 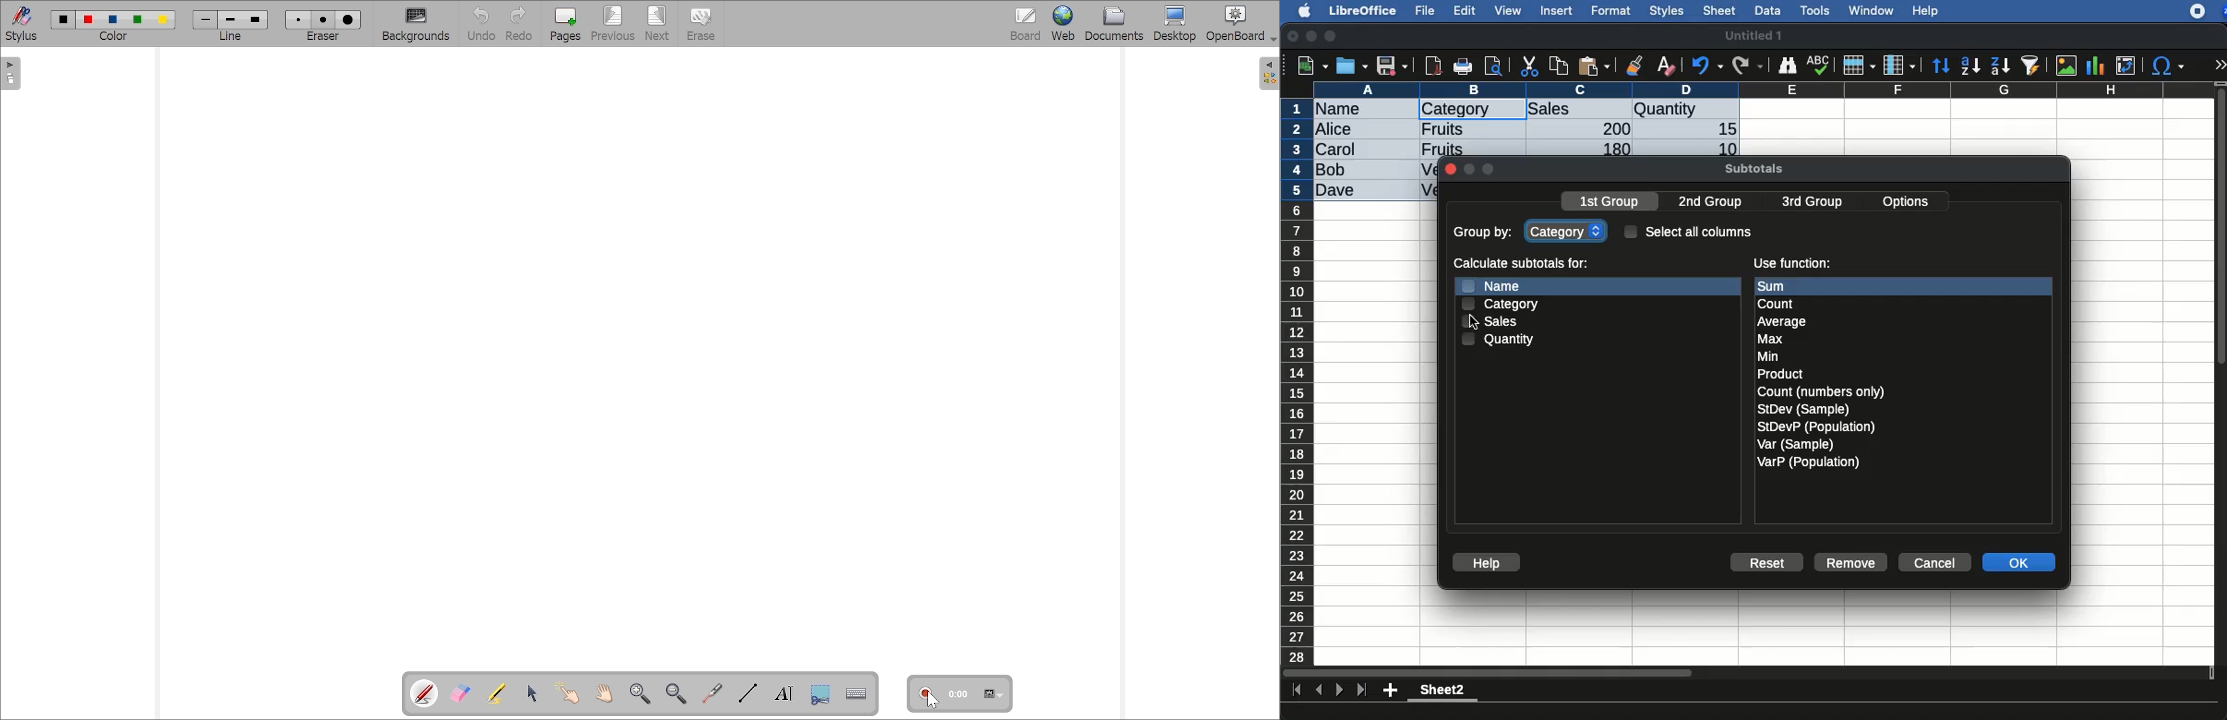 I want to click on show sidebar, so click(x=11, y=73).